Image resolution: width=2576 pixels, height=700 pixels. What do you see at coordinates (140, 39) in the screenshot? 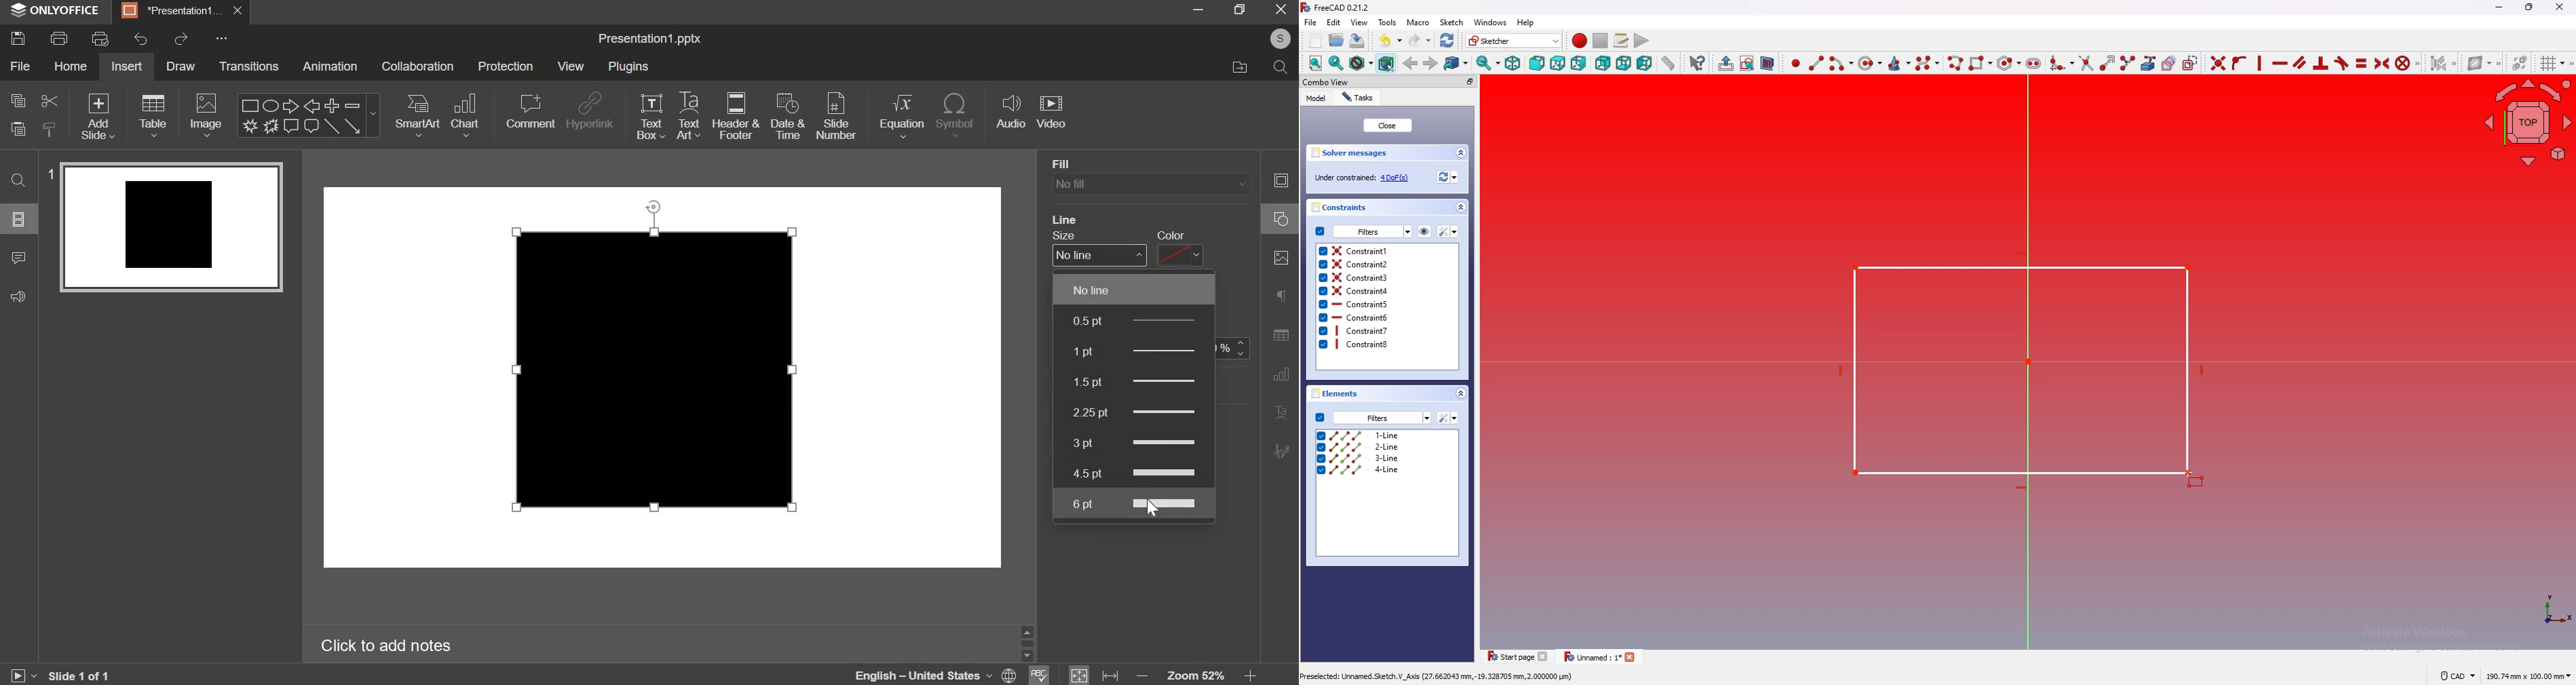
I see `undo` at bounding box center [140, 39].